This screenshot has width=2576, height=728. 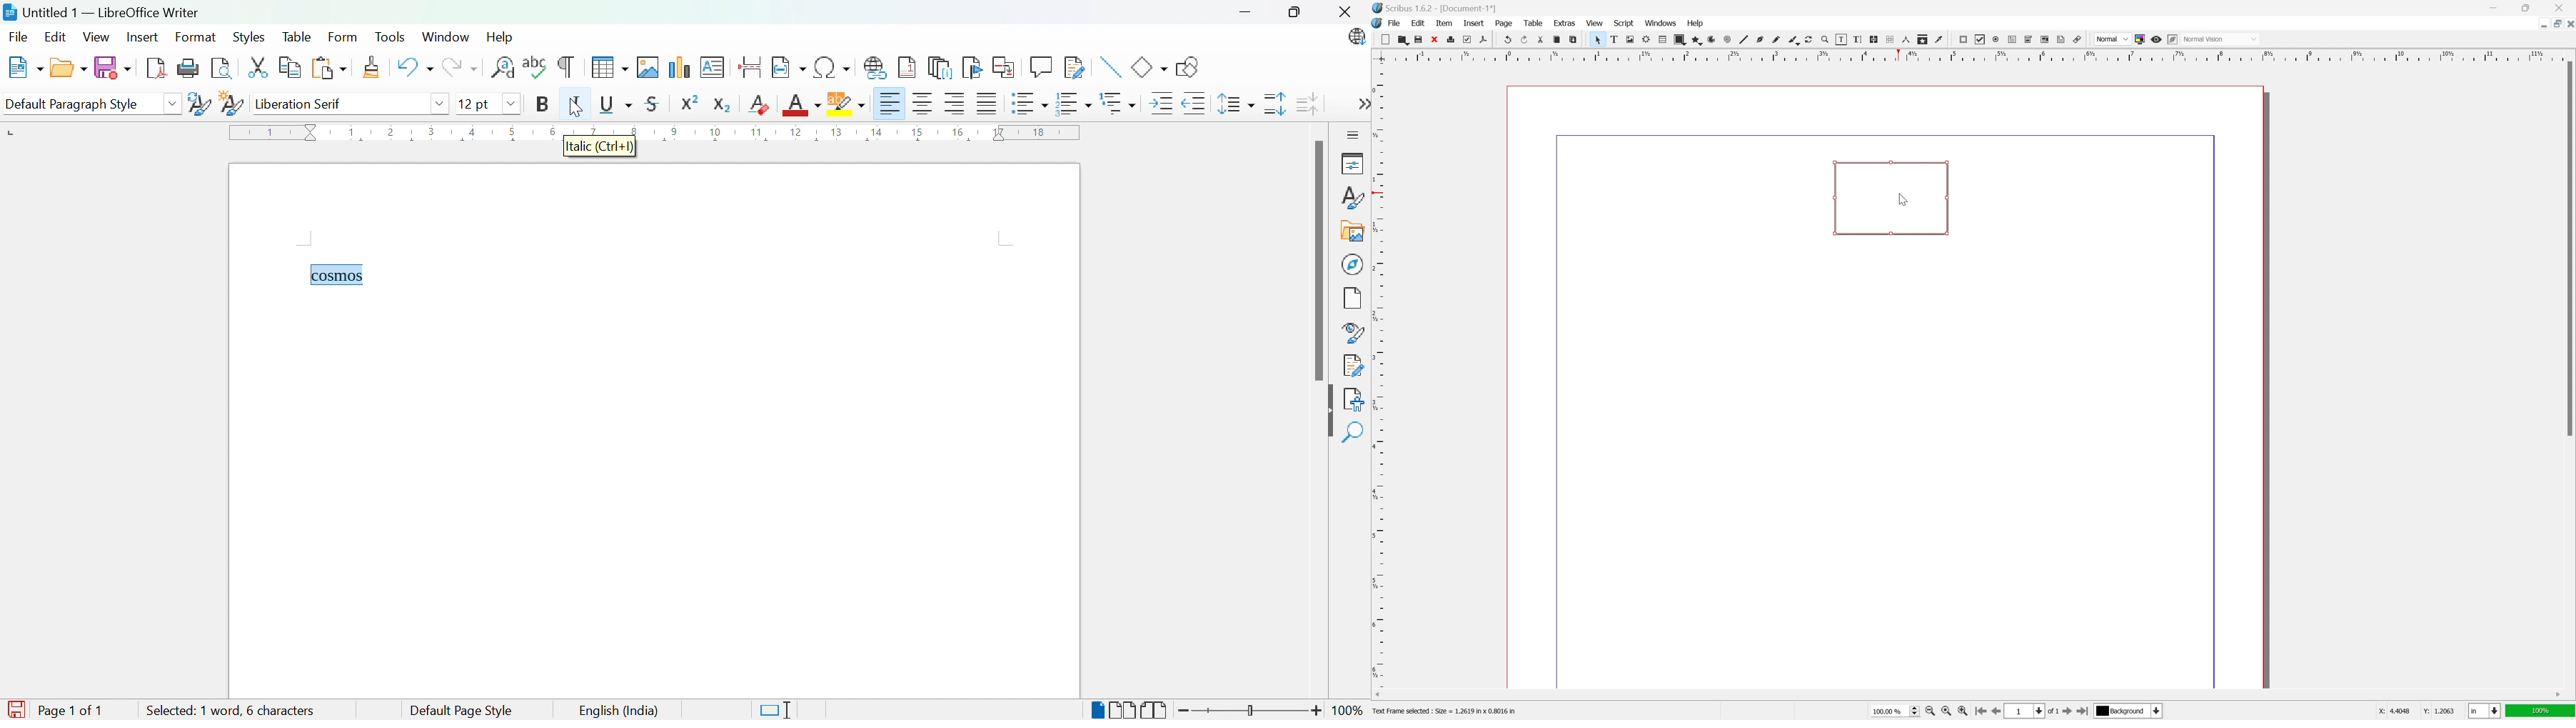 I want to click on Ruler, so click(x=656, y=134).